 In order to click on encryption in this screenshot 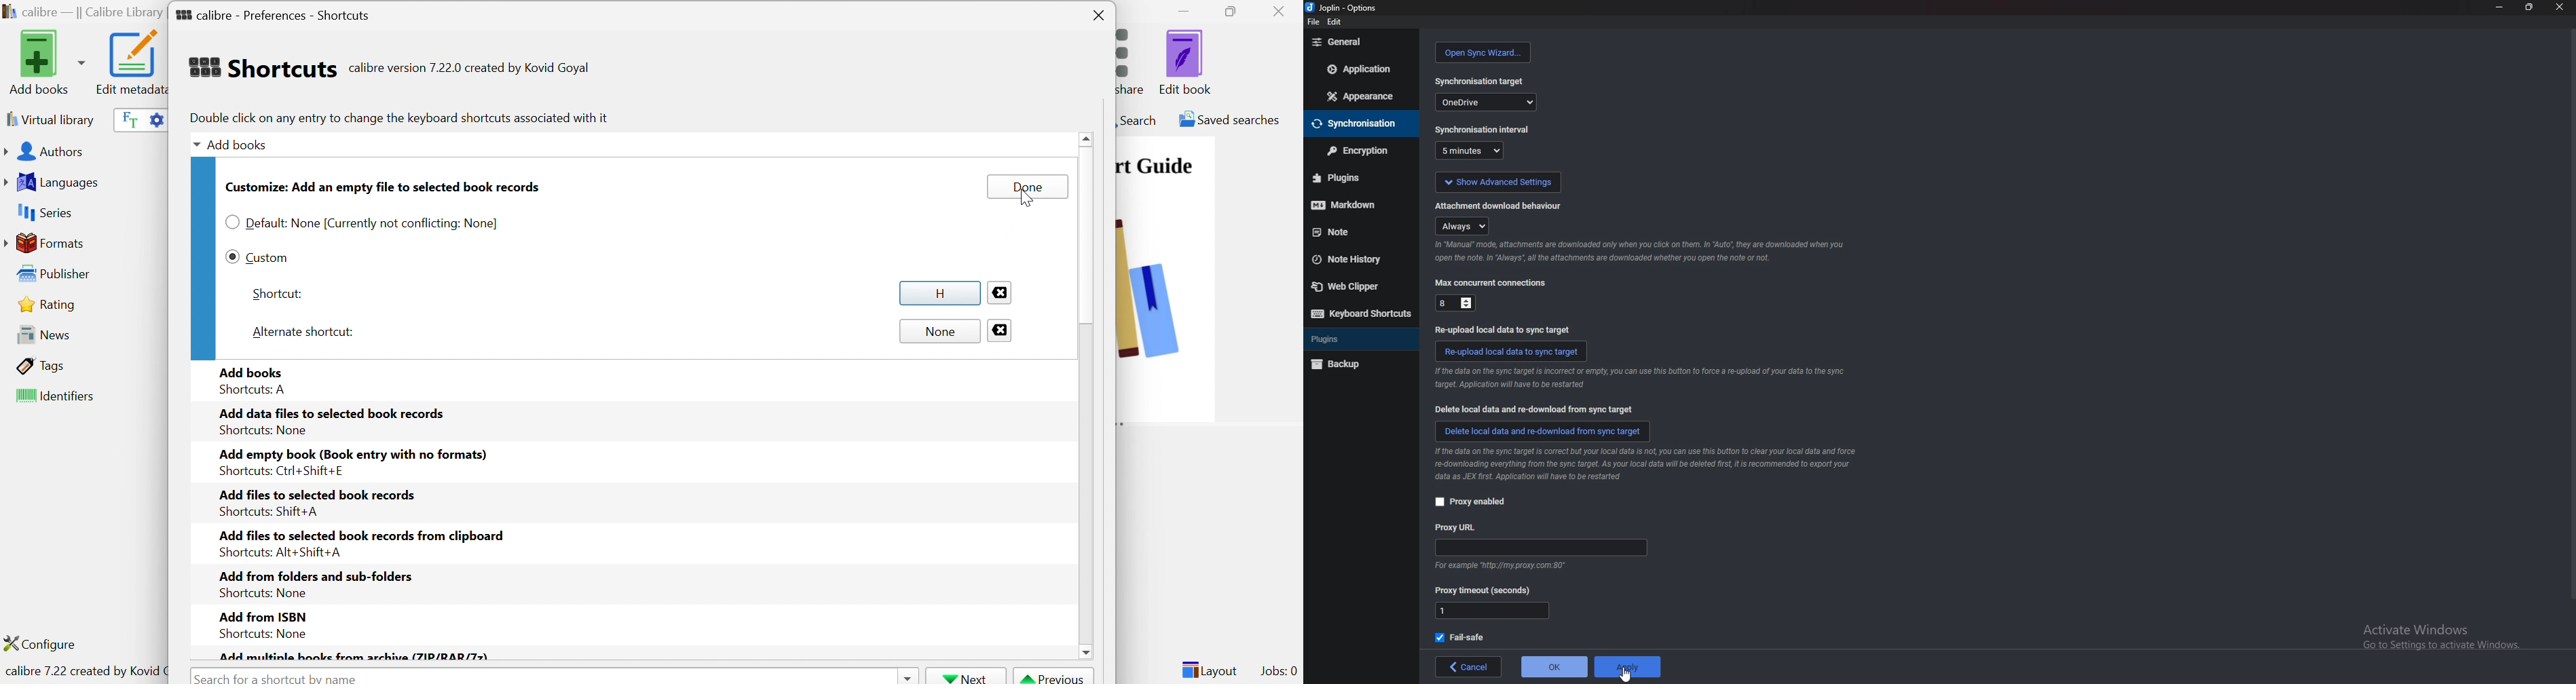, I will do `click(1360, 150)`.